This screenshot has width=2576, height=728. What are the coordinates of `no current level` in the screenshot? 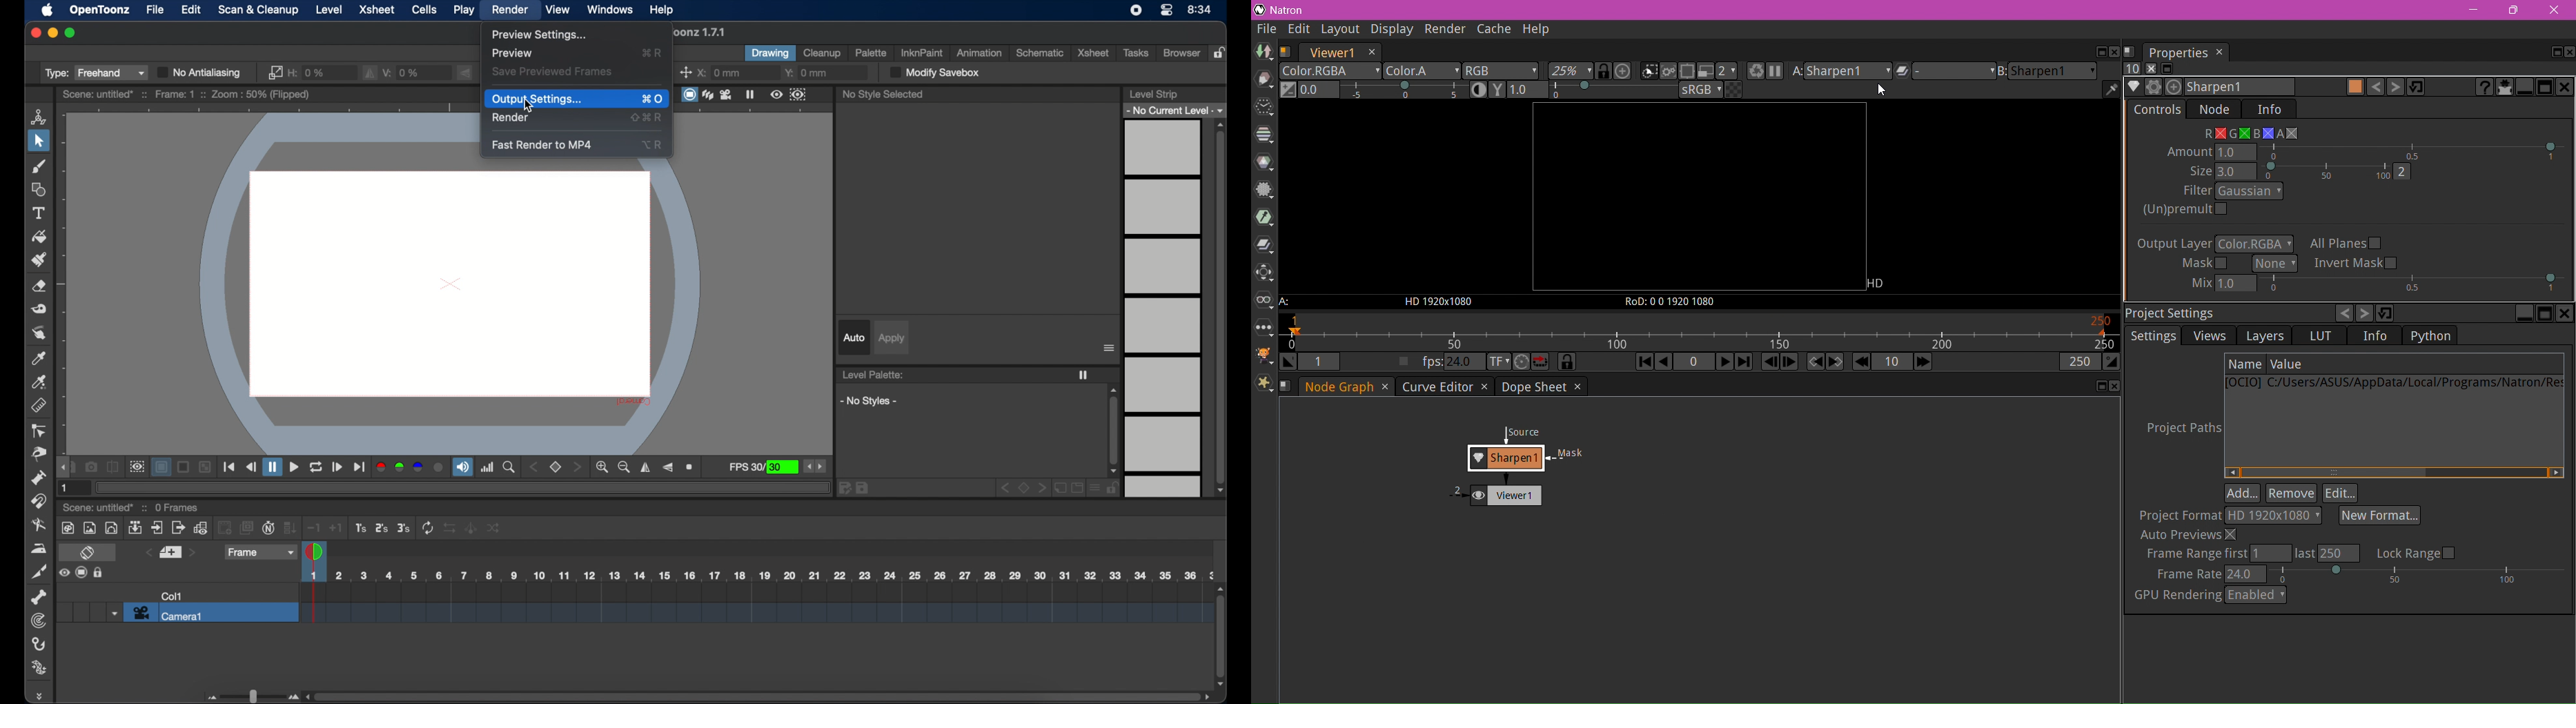 It's located at (1176, 110).